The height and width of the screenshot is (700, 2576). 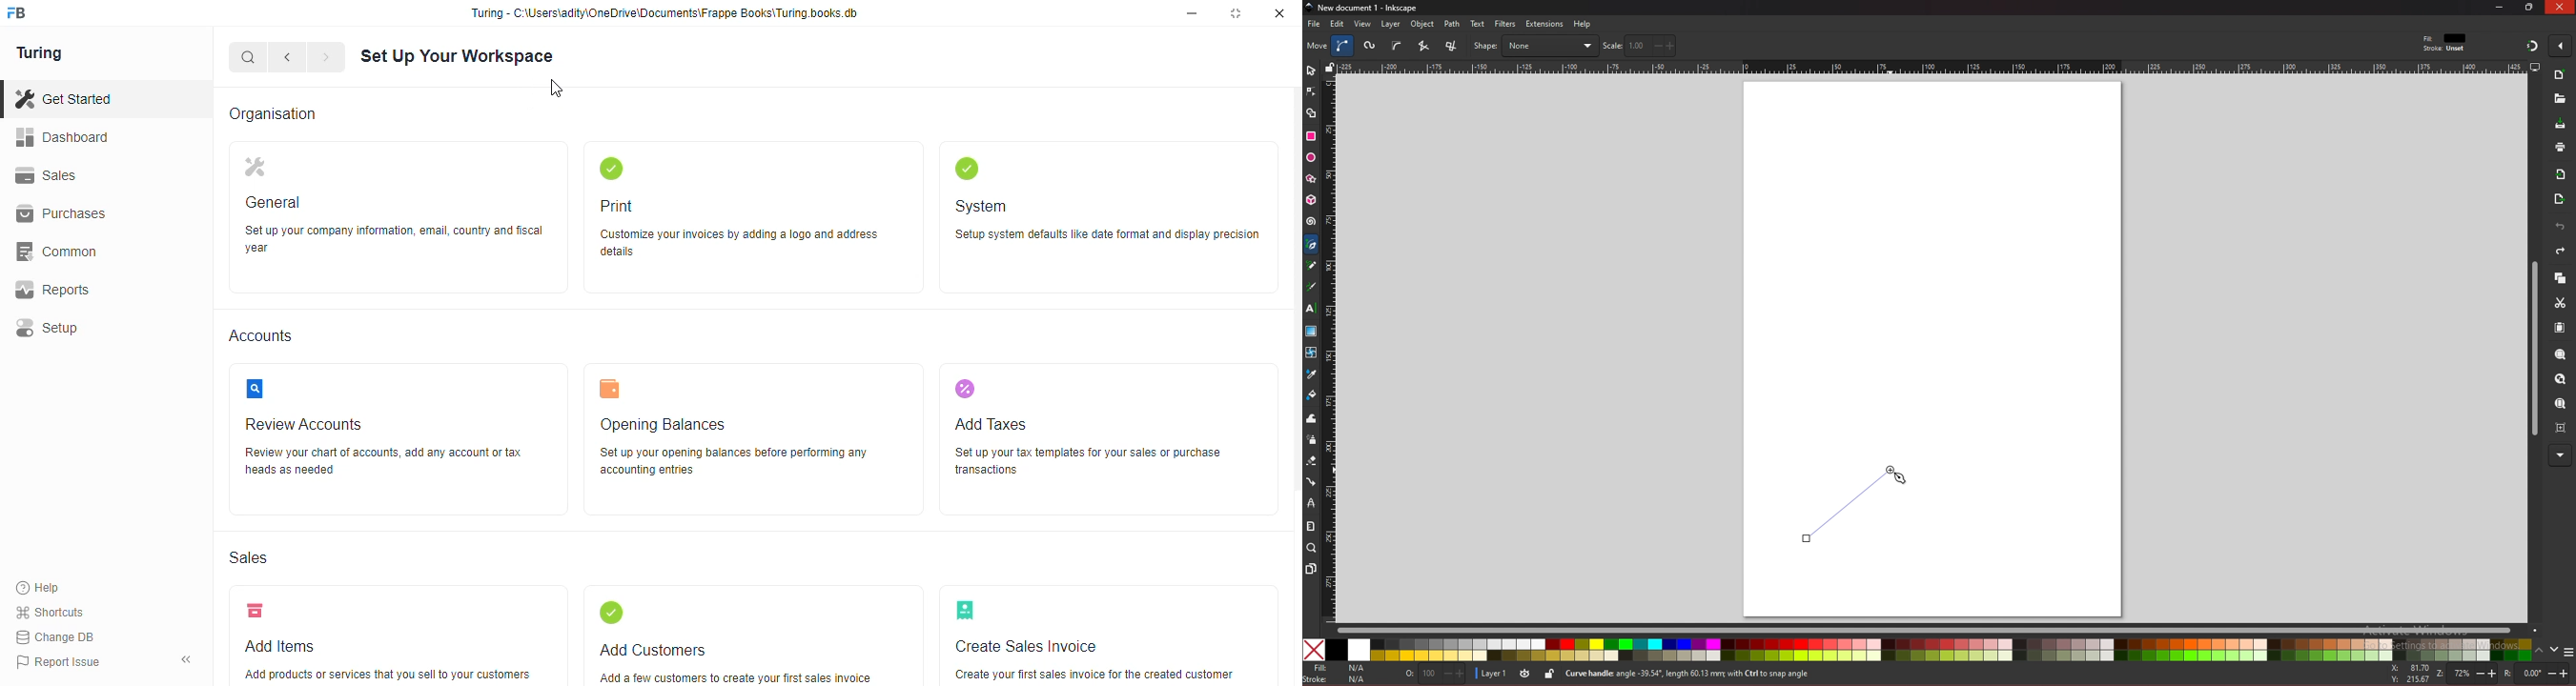 What do you see at coordinates (249, 56) in the screenshot?
I see `search ` at bounding box center [249, 56].